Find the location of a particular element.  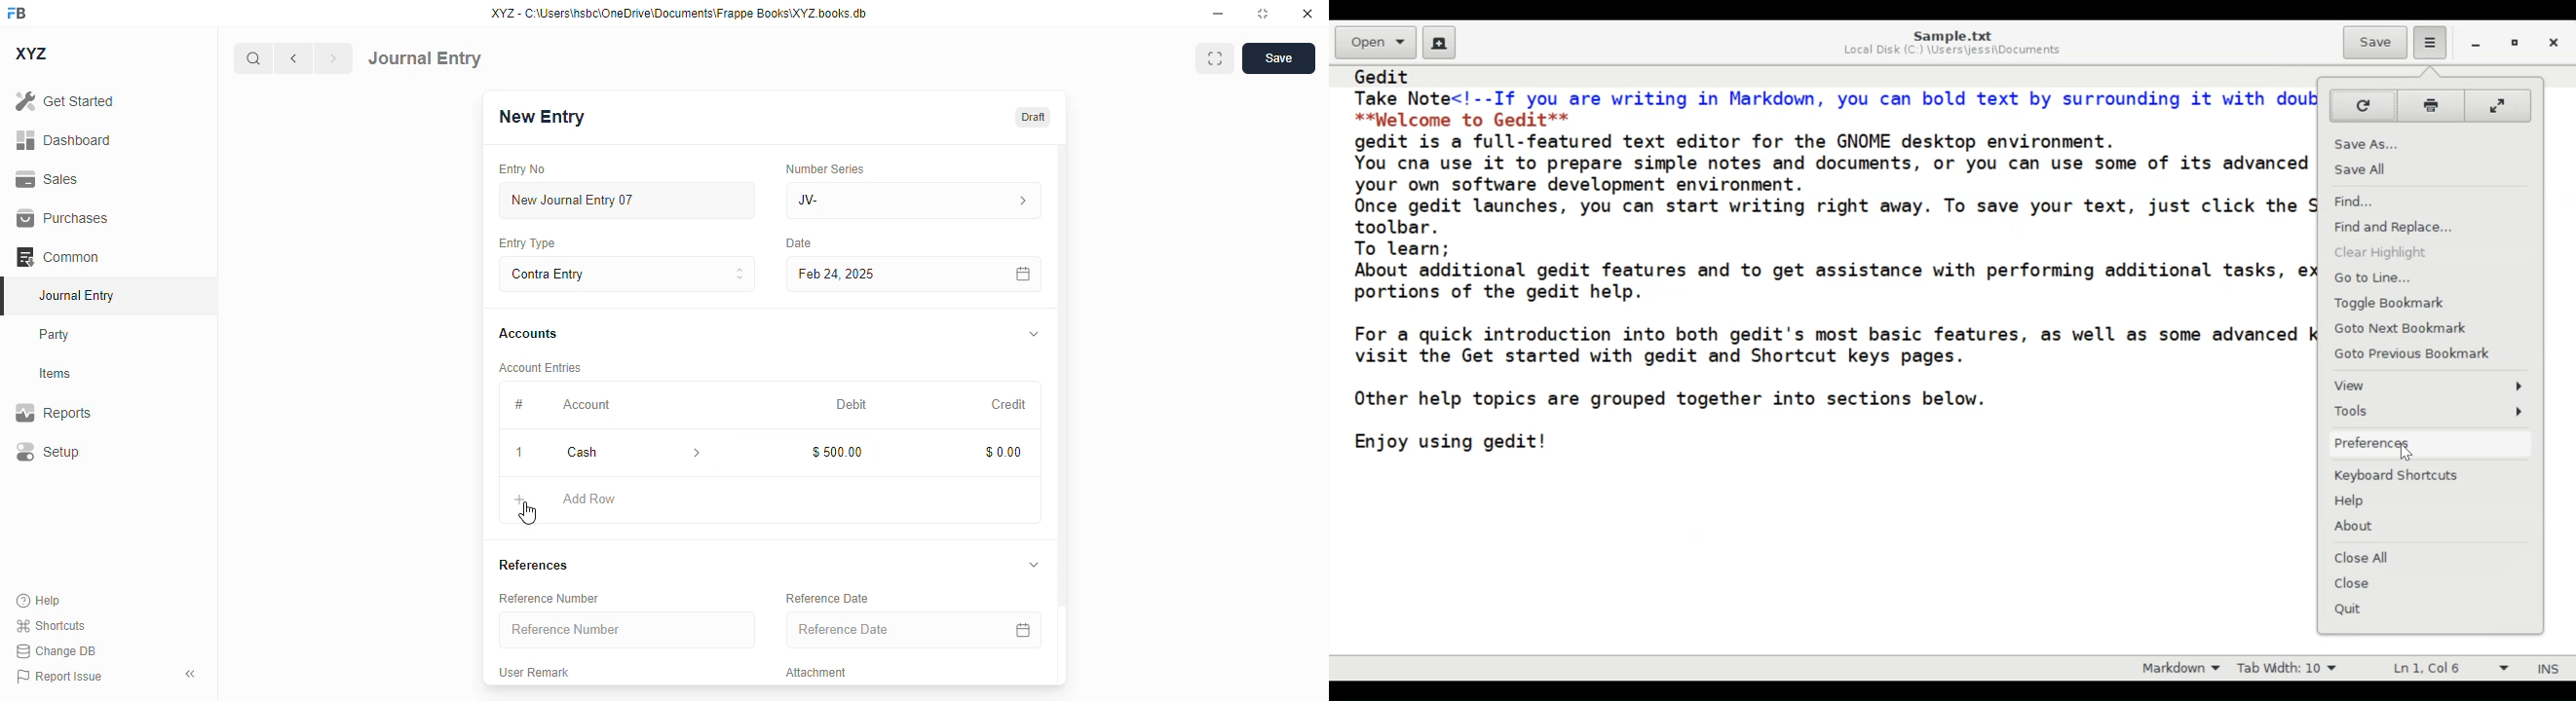

new journal entry 07 is located at coordinates (628, 200).